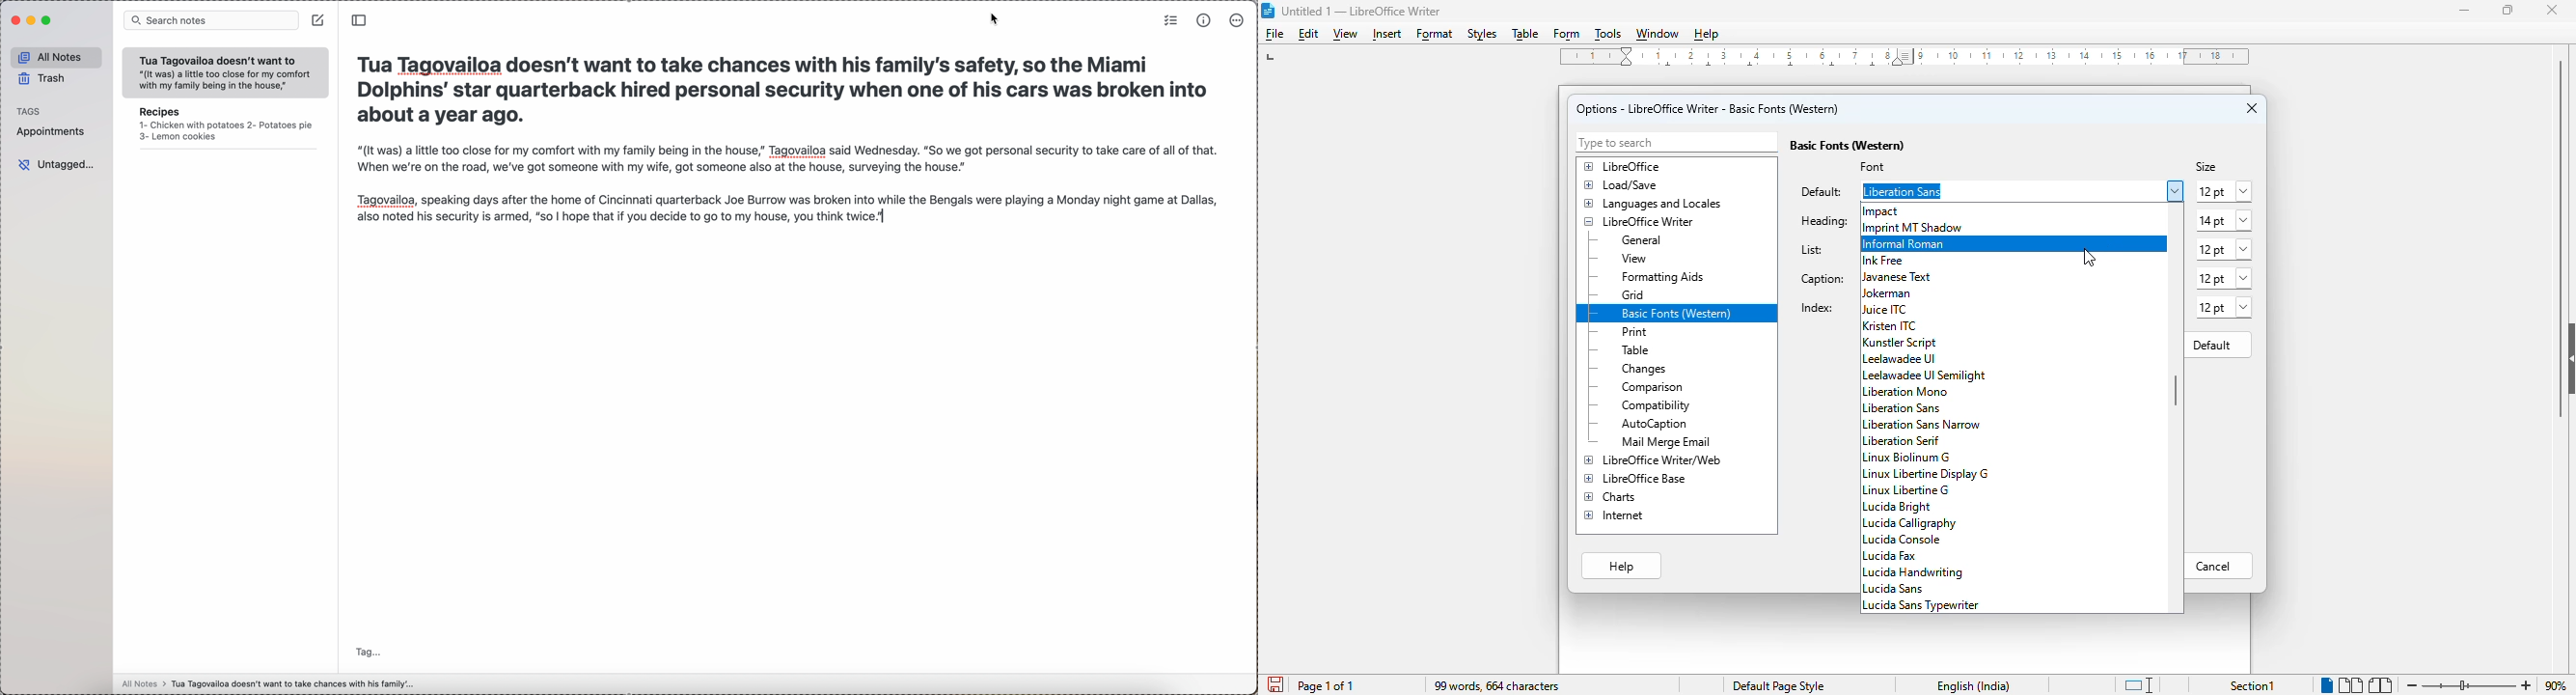  What do you see at coordinates (1822, 280) in the screenshot?
I see `caption: ` at bounding box center [1822, 280].